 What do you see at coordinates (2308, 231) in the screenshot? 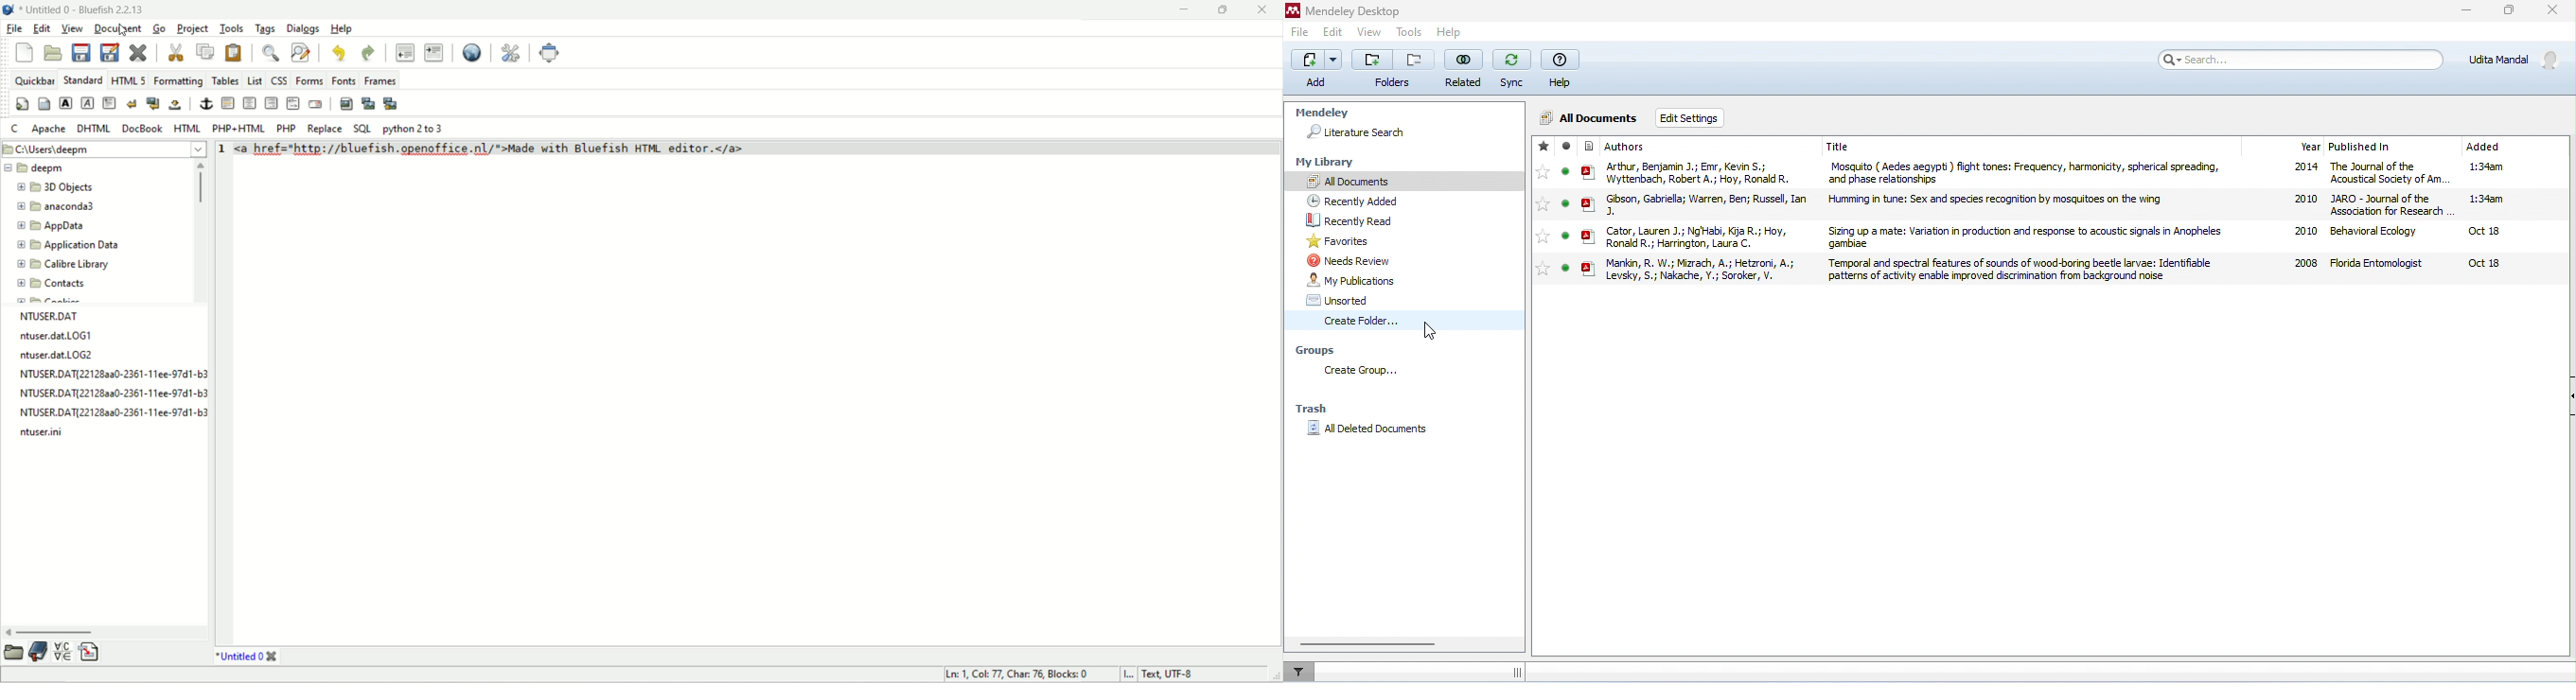
I see `2020` at bounding box center [2308, 231].